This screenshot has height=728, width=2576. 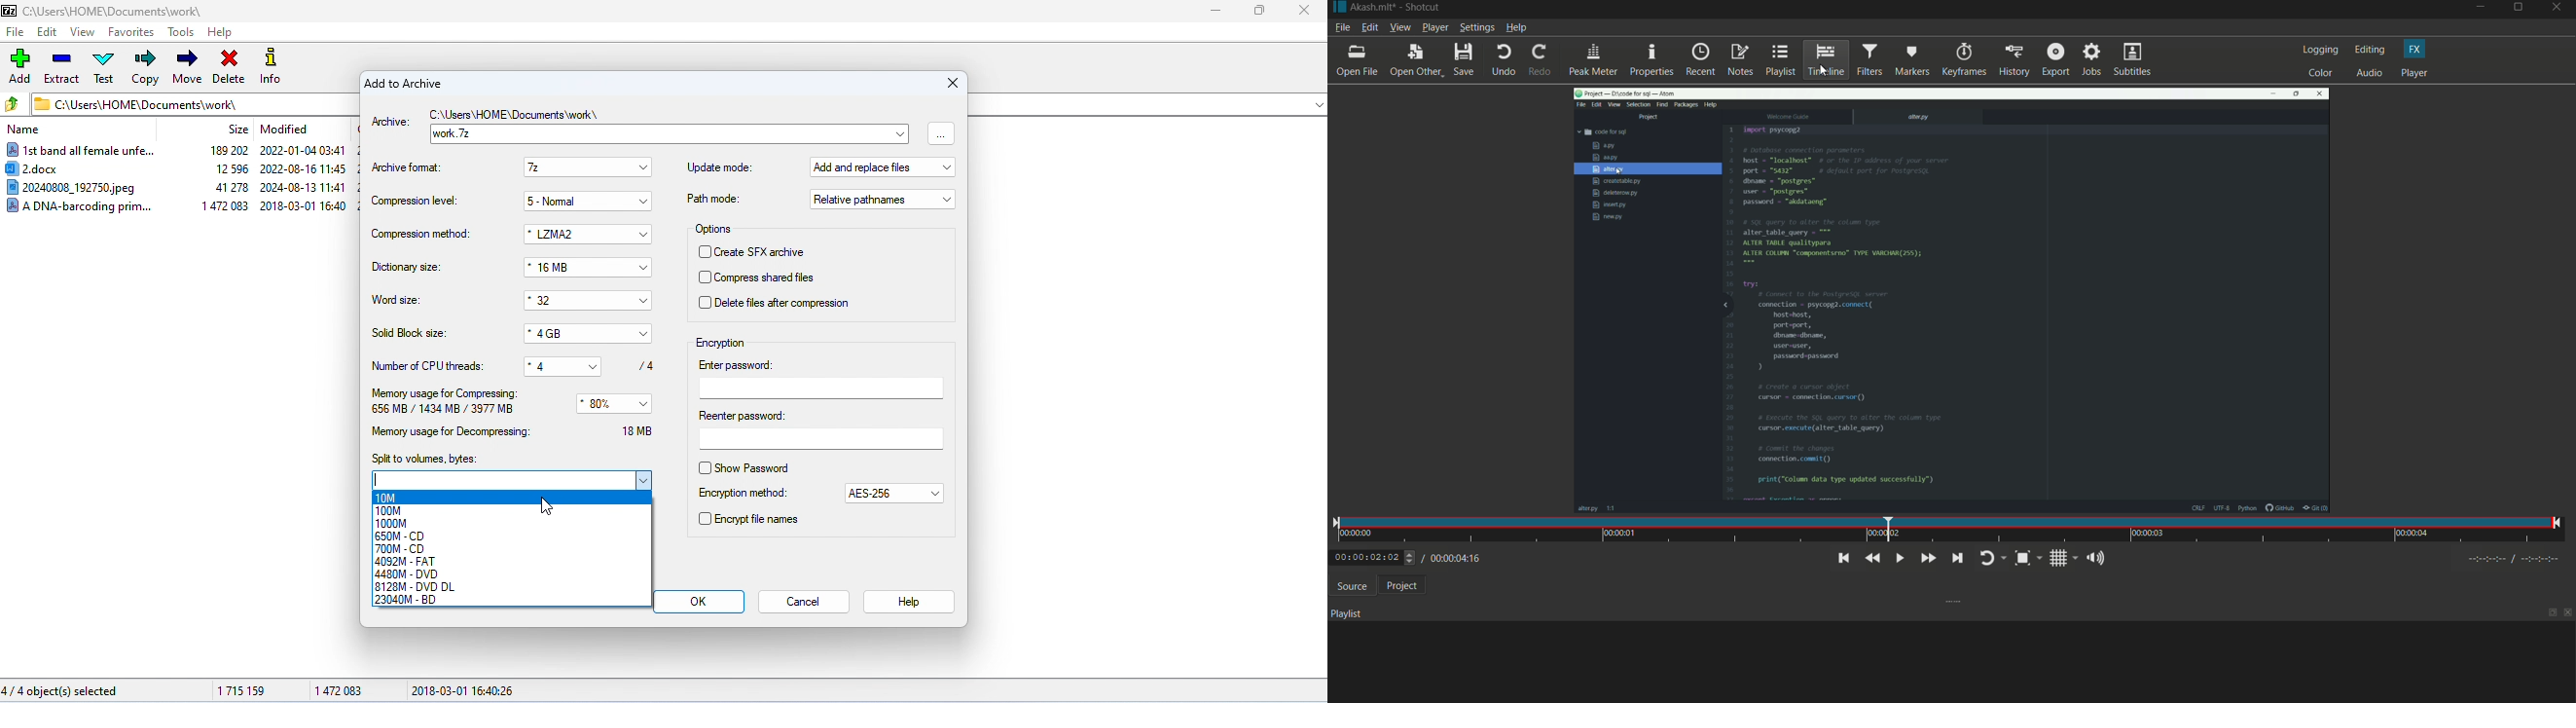 I want to click on typing cursor, so click(x=380, y=479).